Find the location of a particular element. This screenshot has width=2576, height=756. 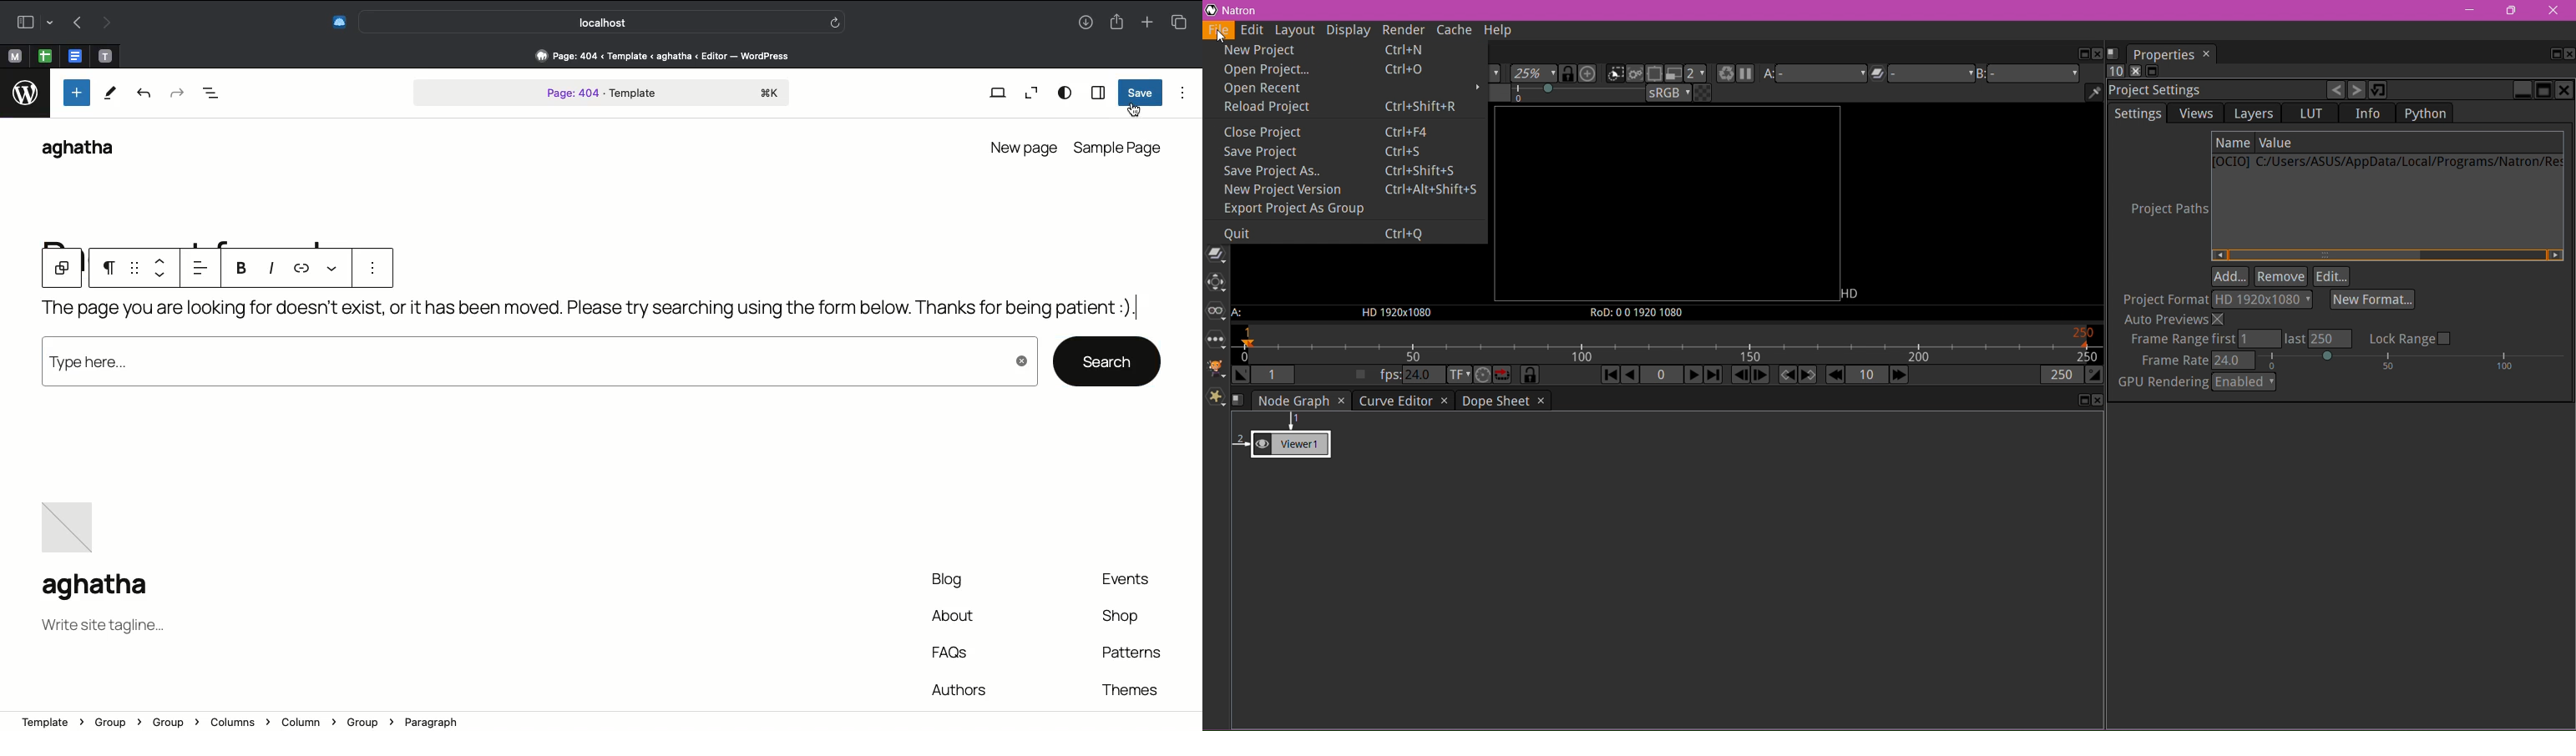

View is located at coordinates (997, 94).